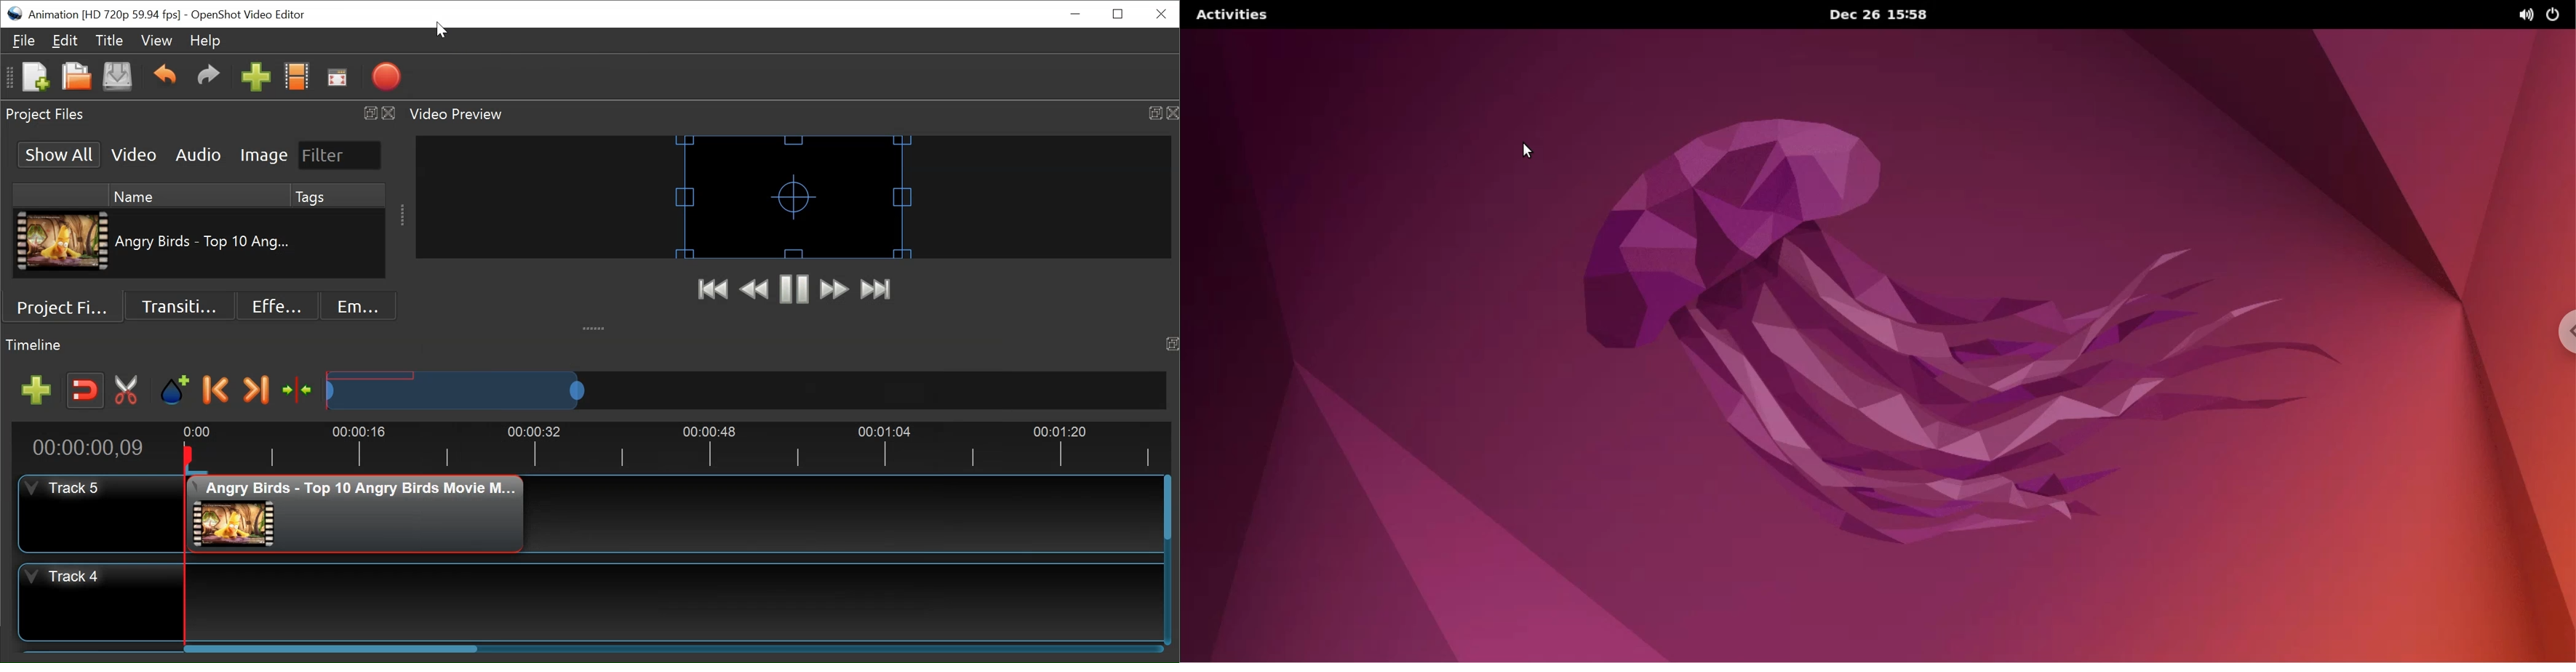 Image resolution: width=2576 pixels, height=672 pixels. What do you see at coordinates (441, 30) in the screenshot?
I see `Cursor` at bounding box center [441, 30].